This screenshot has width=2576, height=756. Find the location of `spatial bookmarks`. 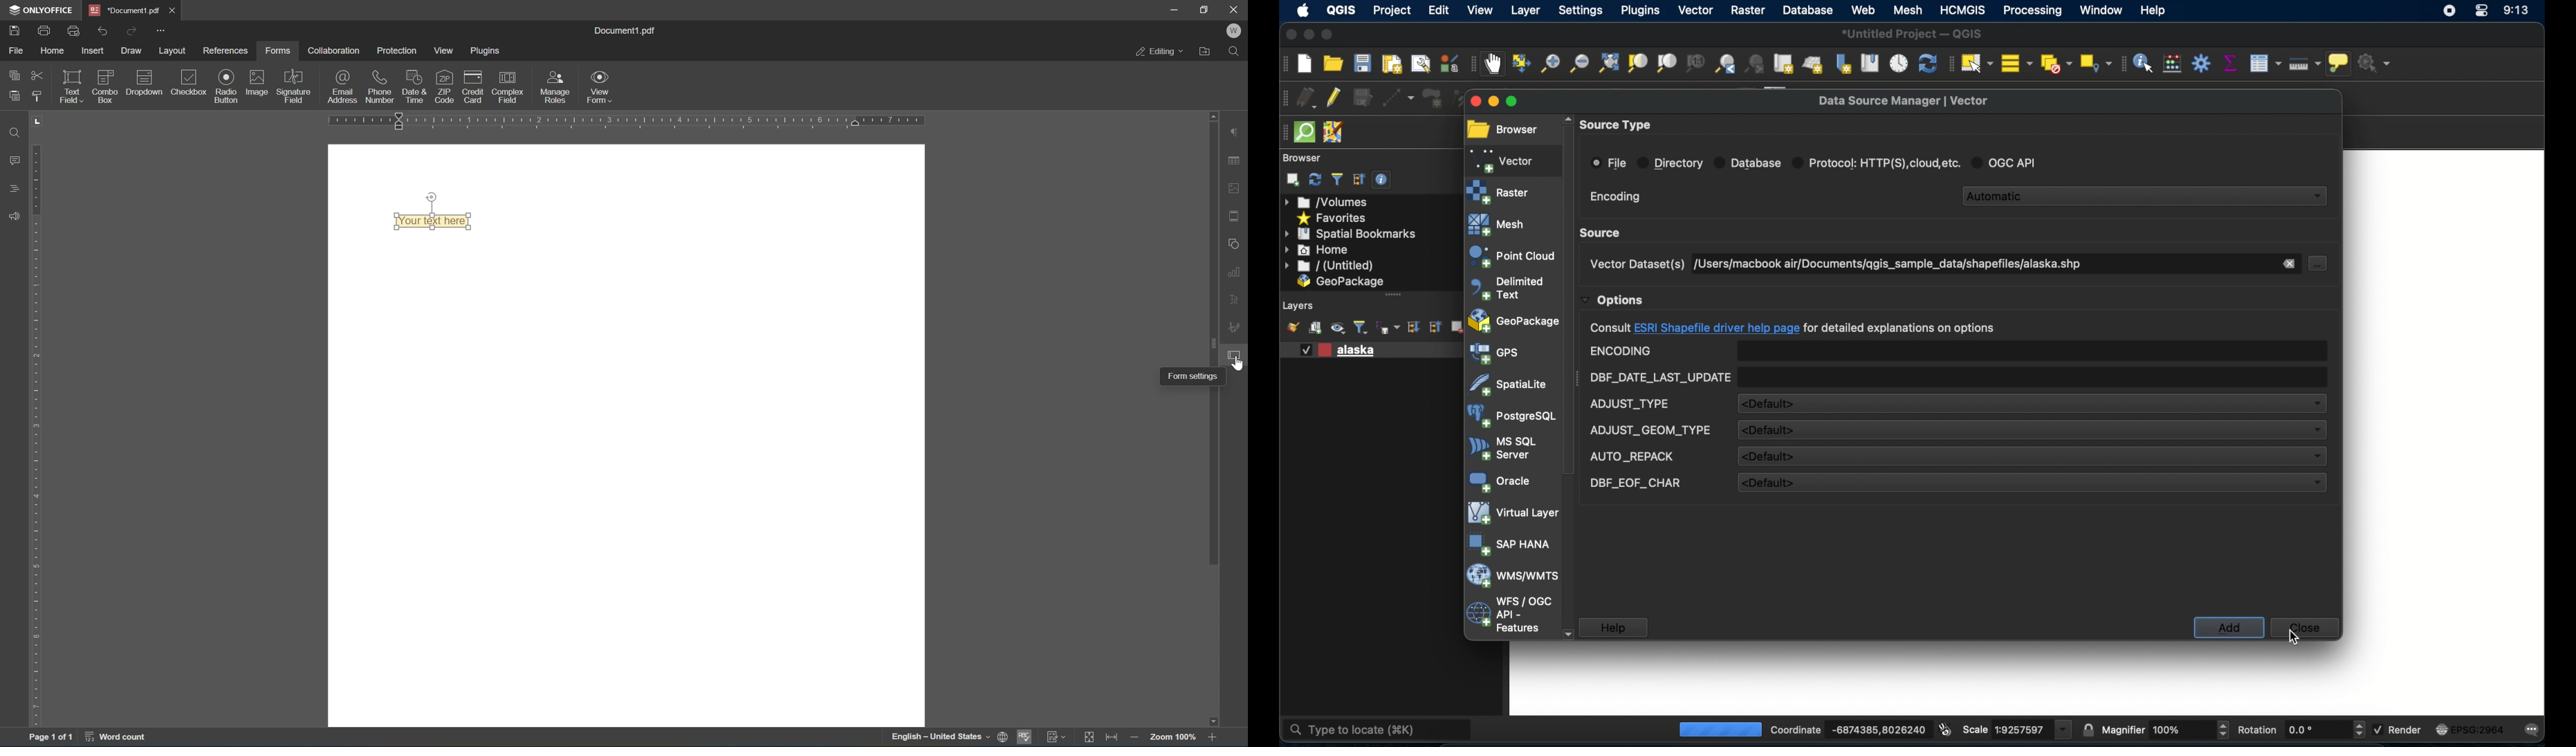

spatial bookmarks is located at coordinates (1351, 233).